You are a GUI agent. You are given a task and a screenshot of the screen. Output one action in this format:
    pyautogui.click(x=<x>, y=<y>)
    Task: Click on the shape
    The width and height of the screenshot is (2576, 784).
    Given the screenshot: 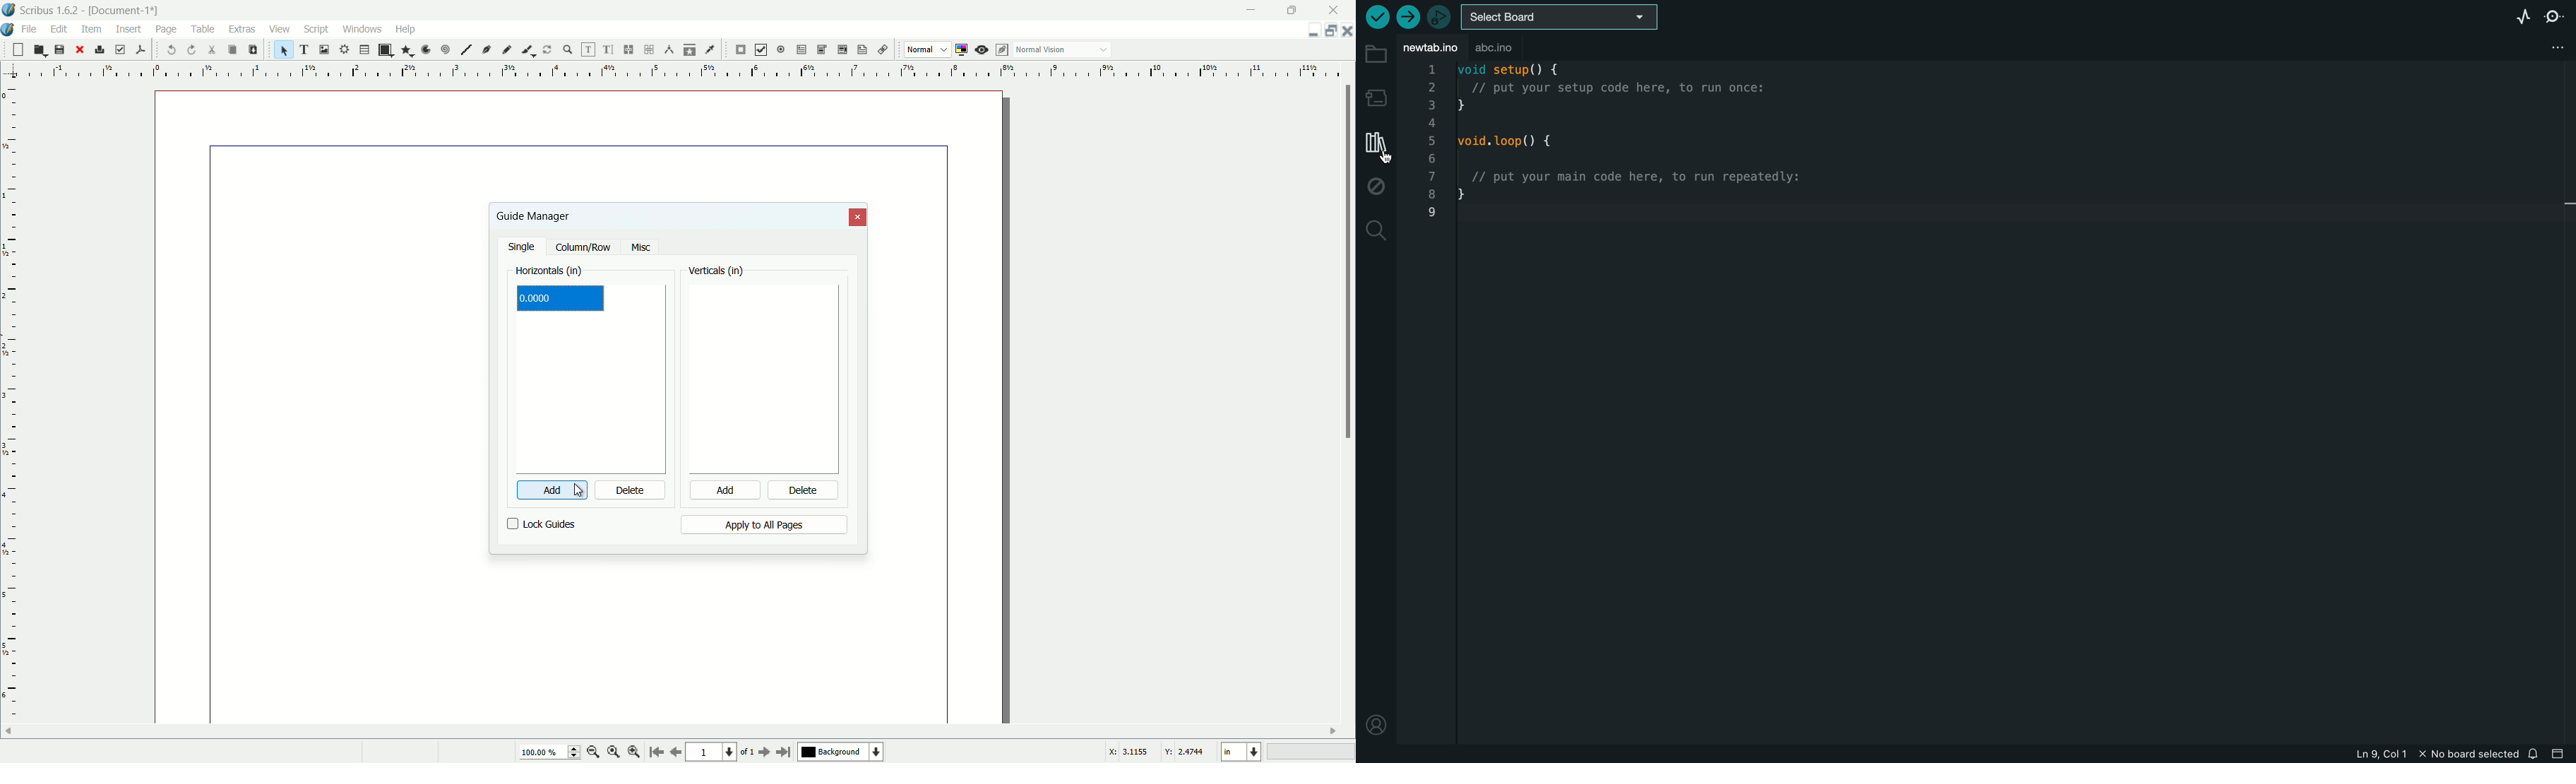 What is the action you would take?
    pyautogui.click(x=384, y=50)
    